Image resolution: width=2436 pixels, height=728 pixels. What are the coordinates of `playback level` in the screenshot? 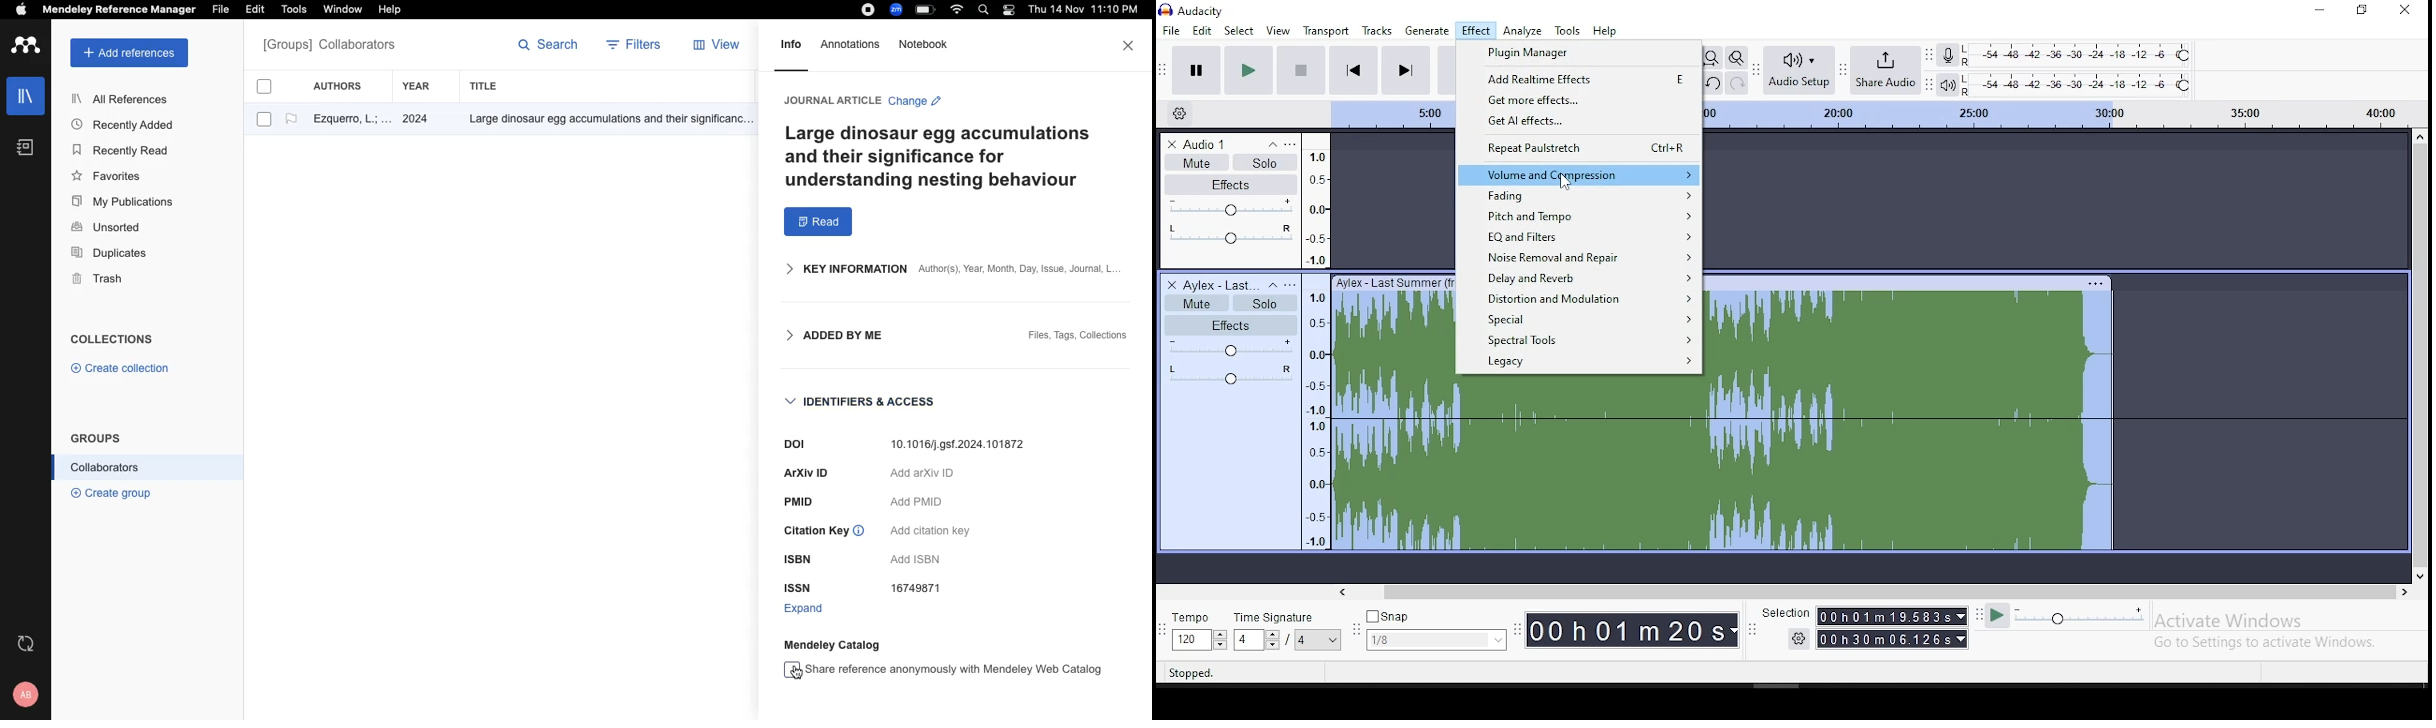 It's located at (2077, 83).